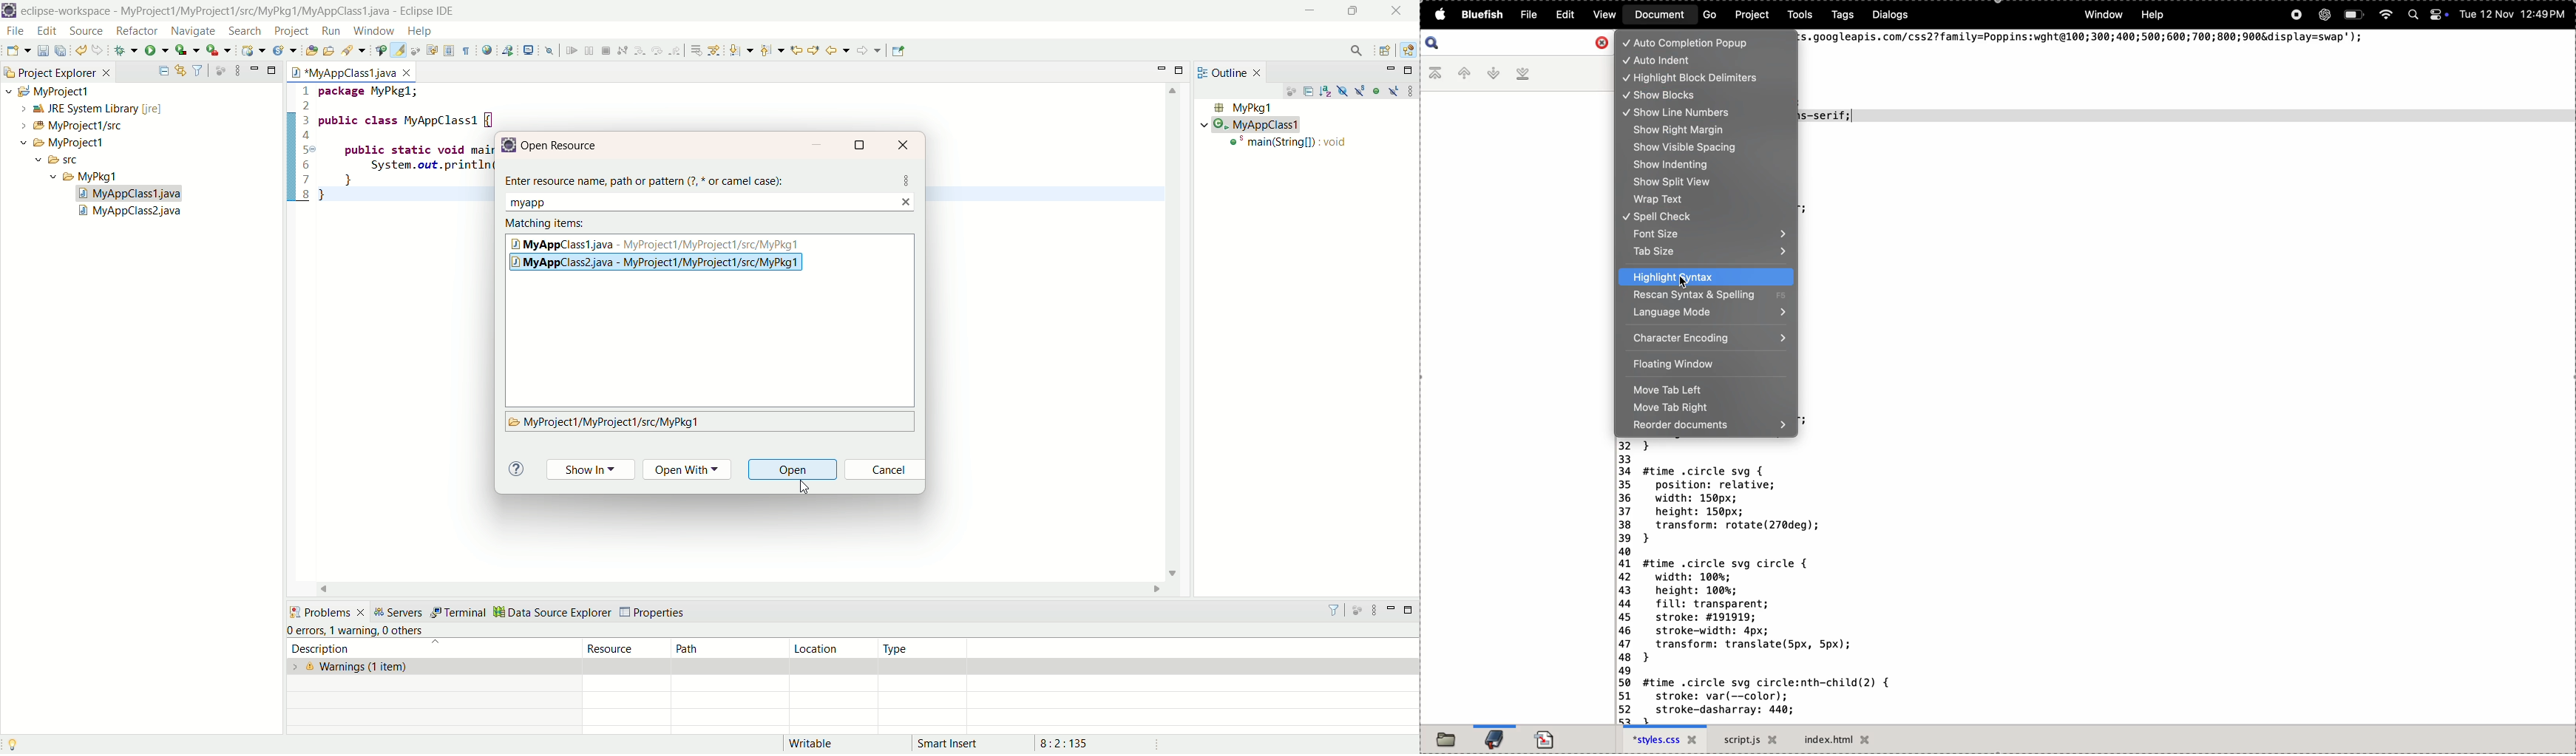  I want to click on First bookmark, so click(1436, 75).